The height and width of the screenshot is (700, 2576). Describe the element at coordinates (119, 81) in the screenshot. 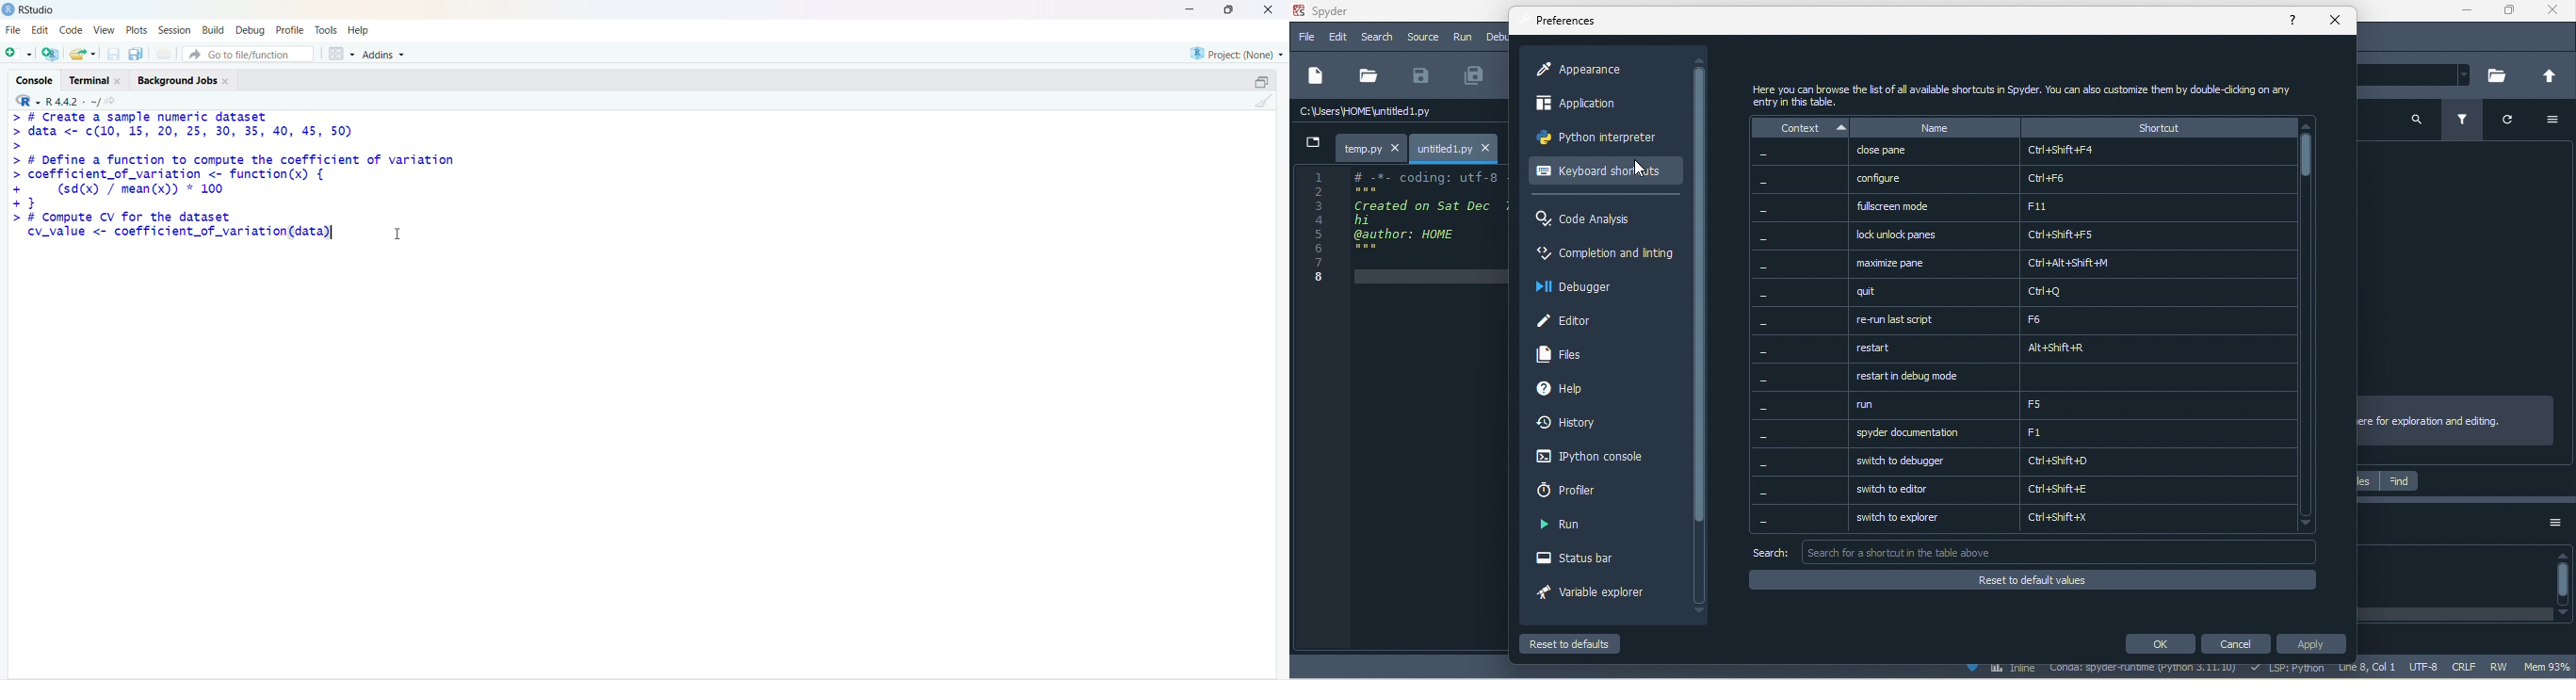

I see `Close ` at that location.